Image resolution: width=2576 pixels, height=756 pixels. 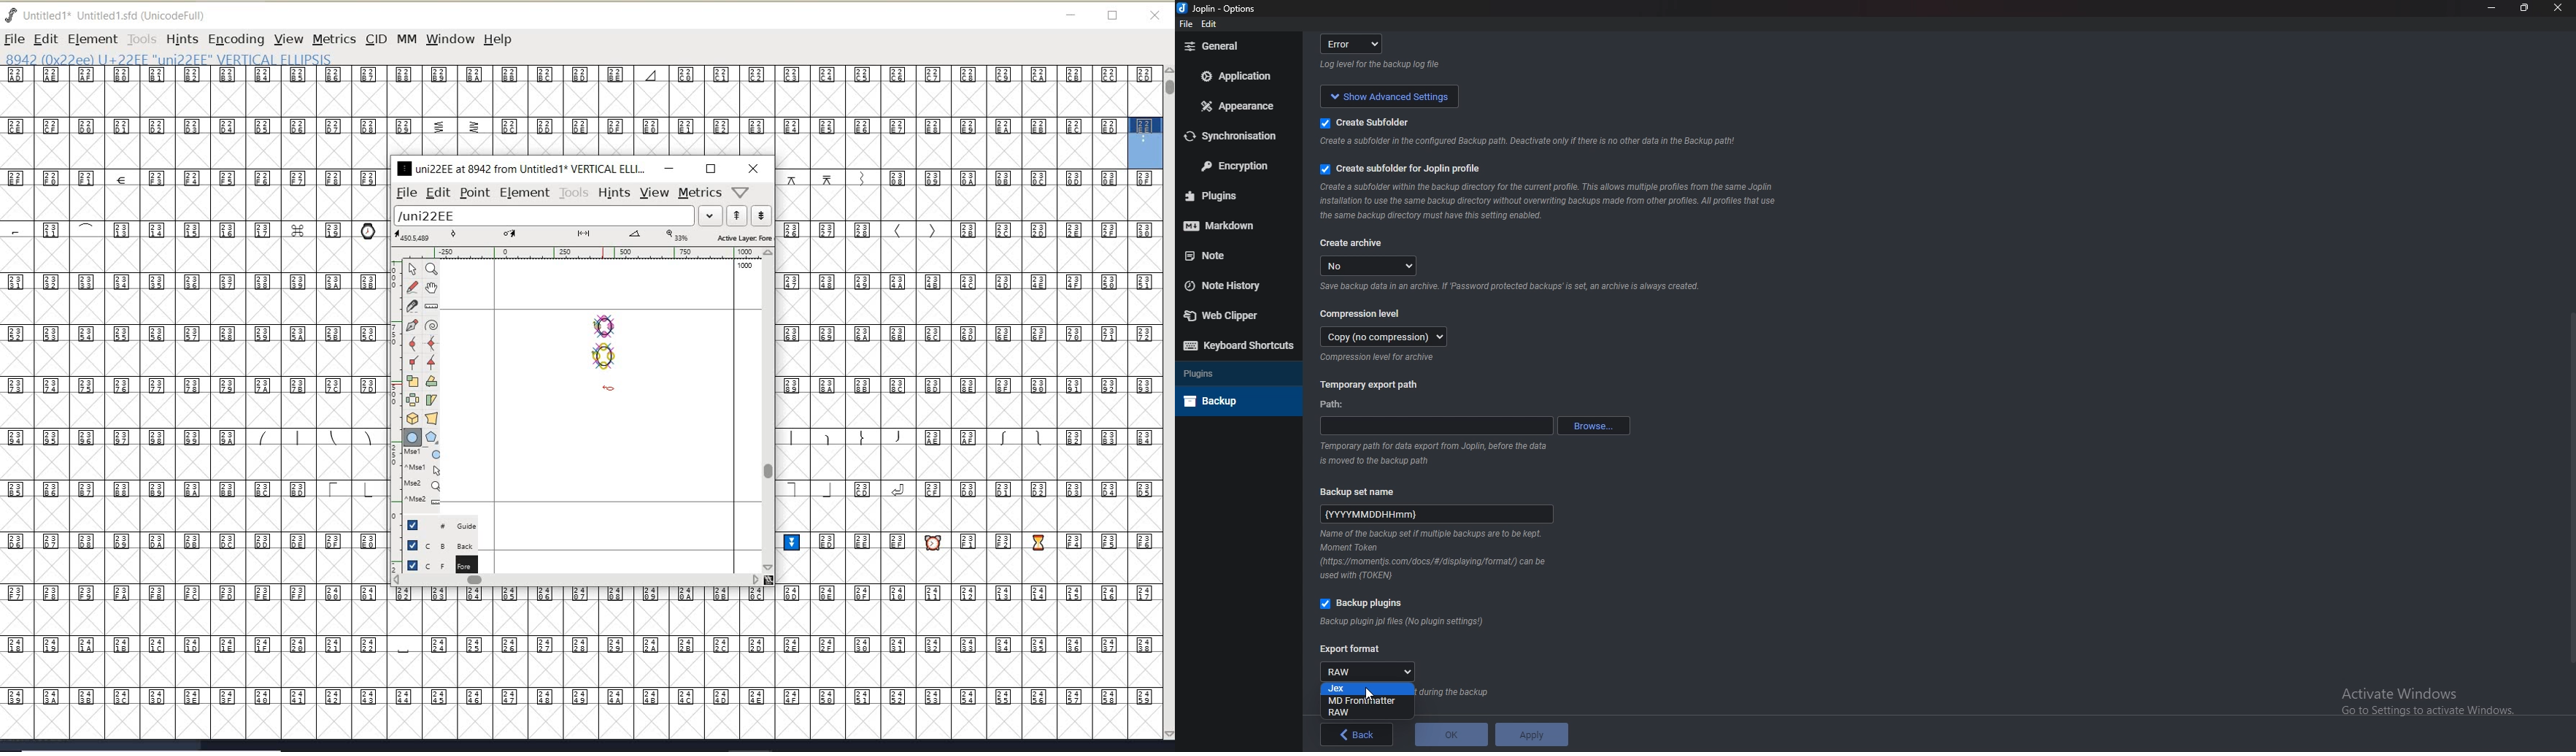 I want to click on create subfolder, so click(x=1384, y=121).